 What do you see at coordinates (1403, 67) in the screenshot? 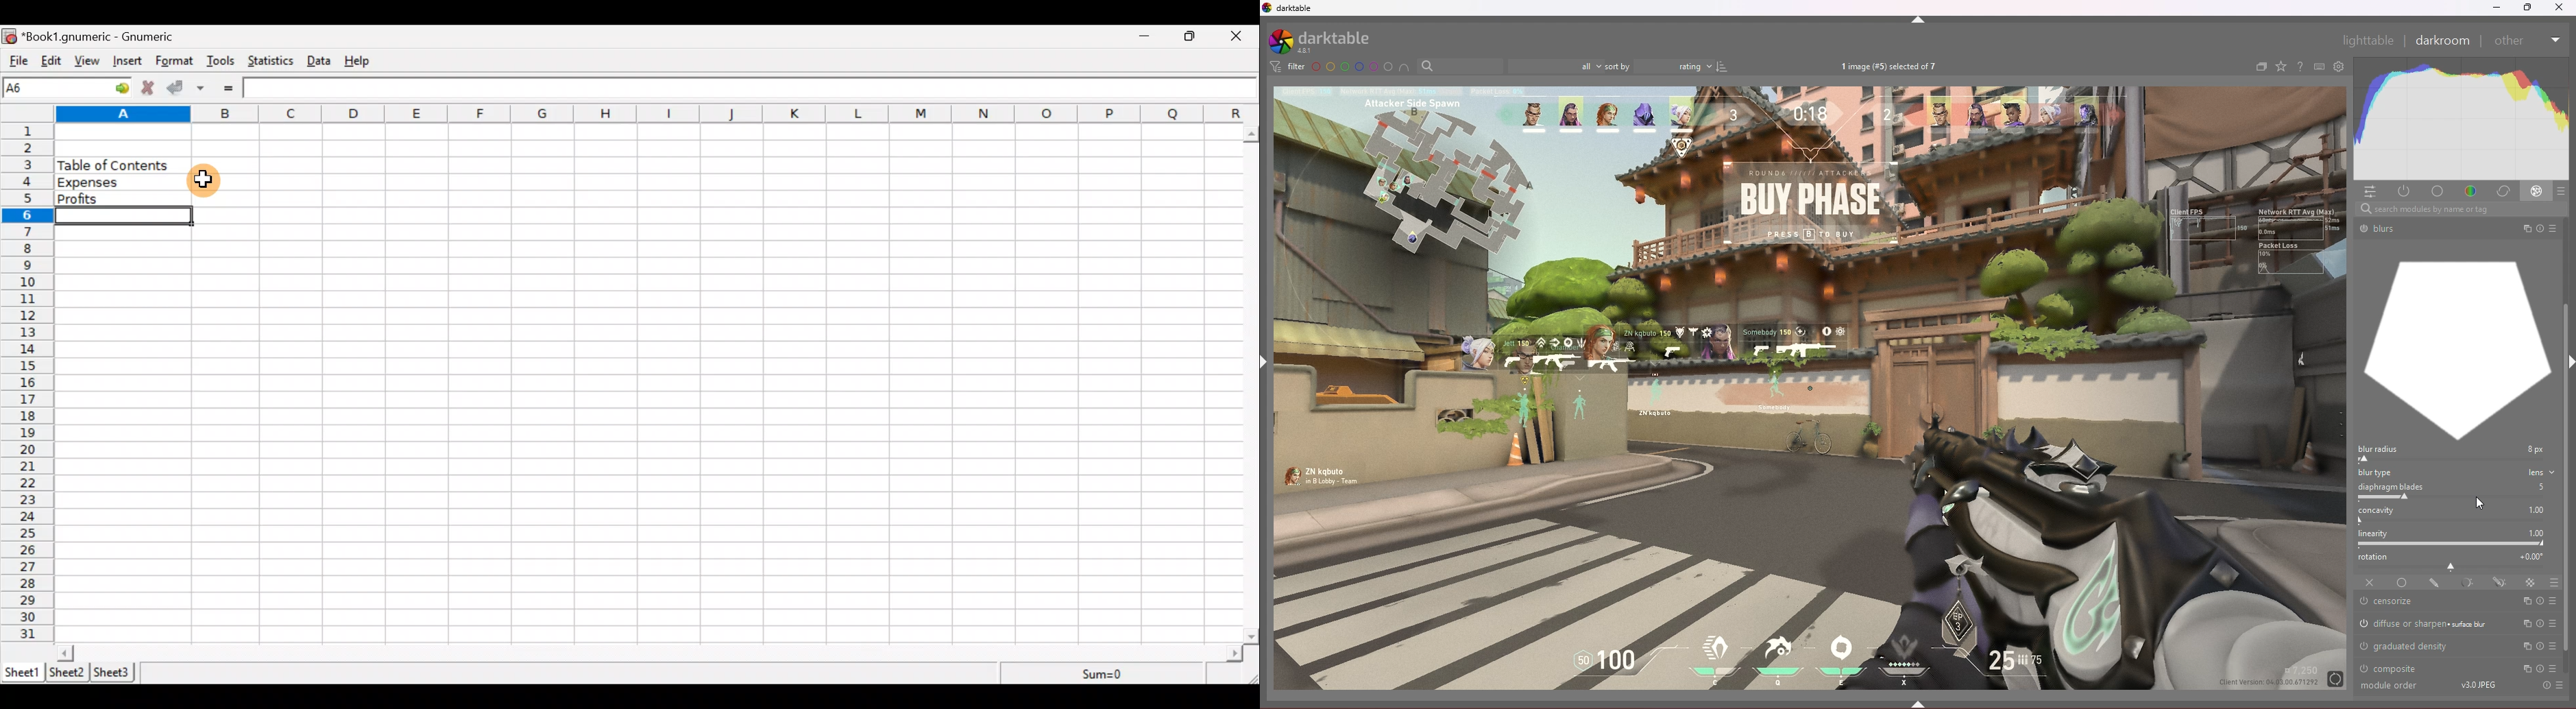
I see `include color label` at bounding box center [1403, 67].